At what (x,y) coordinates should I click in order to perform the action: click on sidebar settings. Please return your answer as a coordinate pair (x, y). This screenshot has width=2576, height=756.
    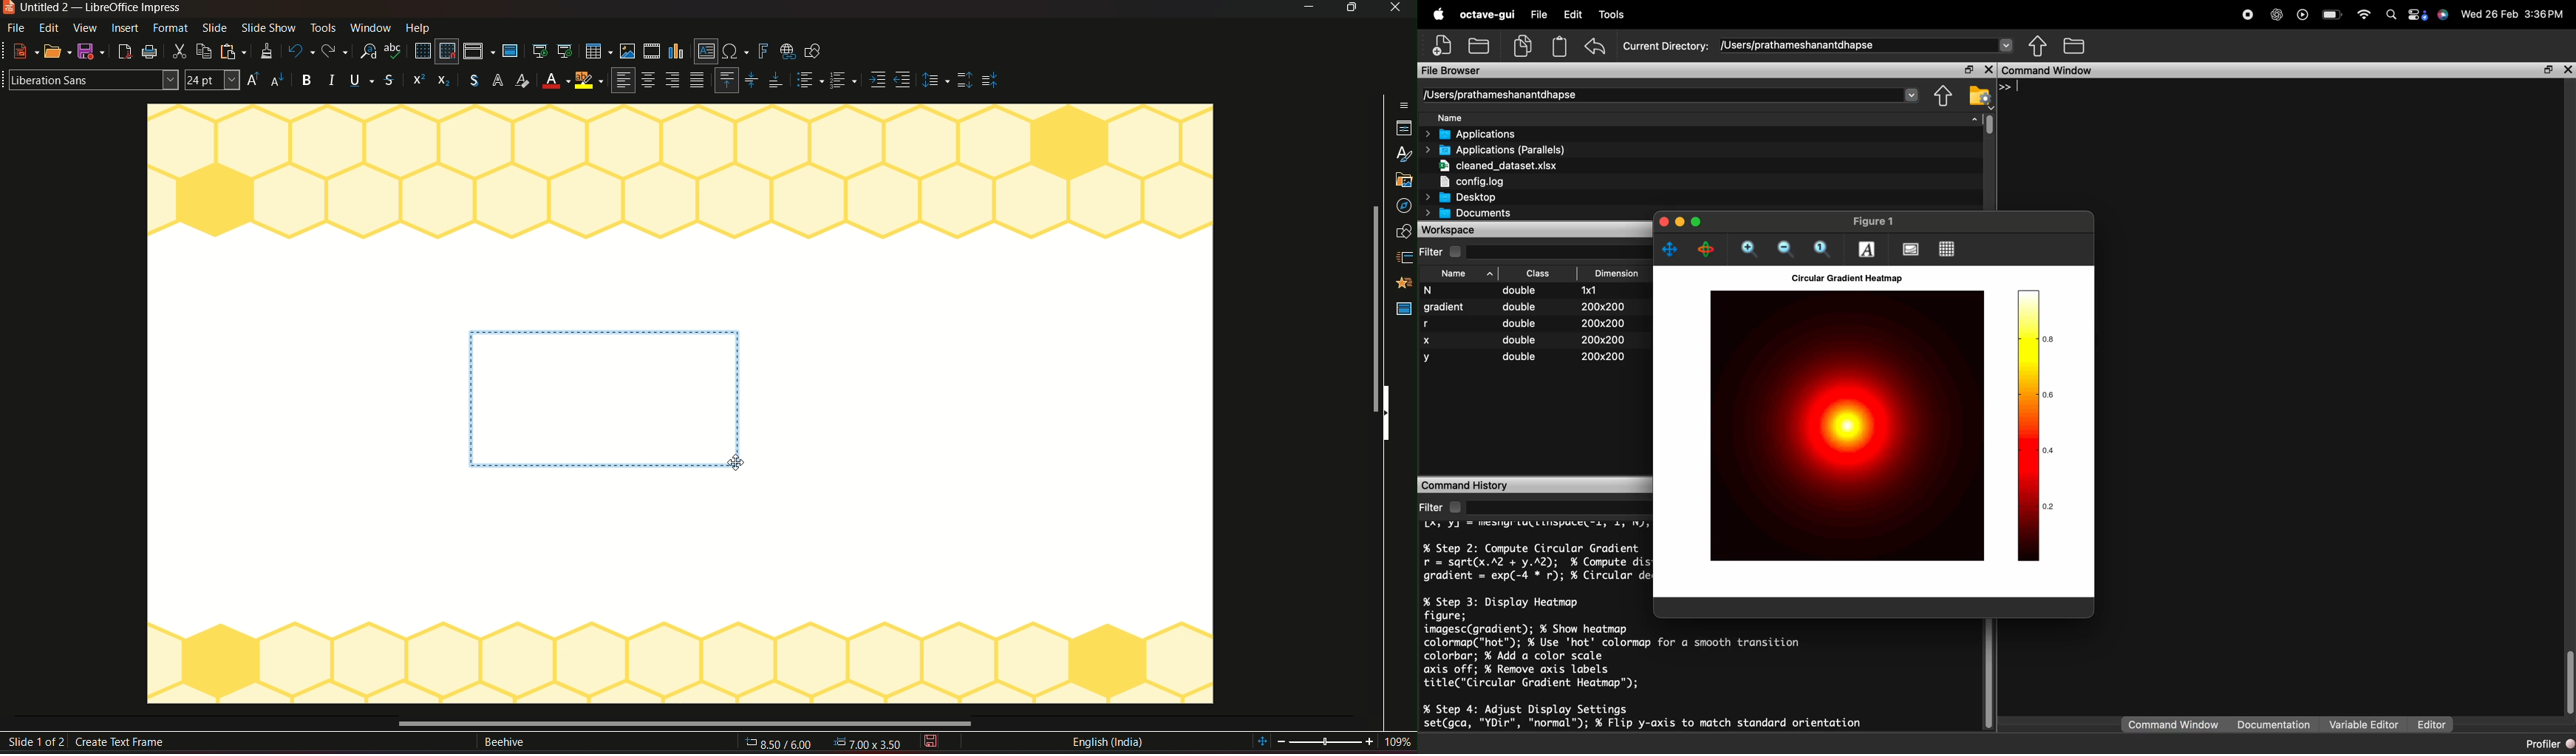
    Looking at the image, I should click on (1403, 75).